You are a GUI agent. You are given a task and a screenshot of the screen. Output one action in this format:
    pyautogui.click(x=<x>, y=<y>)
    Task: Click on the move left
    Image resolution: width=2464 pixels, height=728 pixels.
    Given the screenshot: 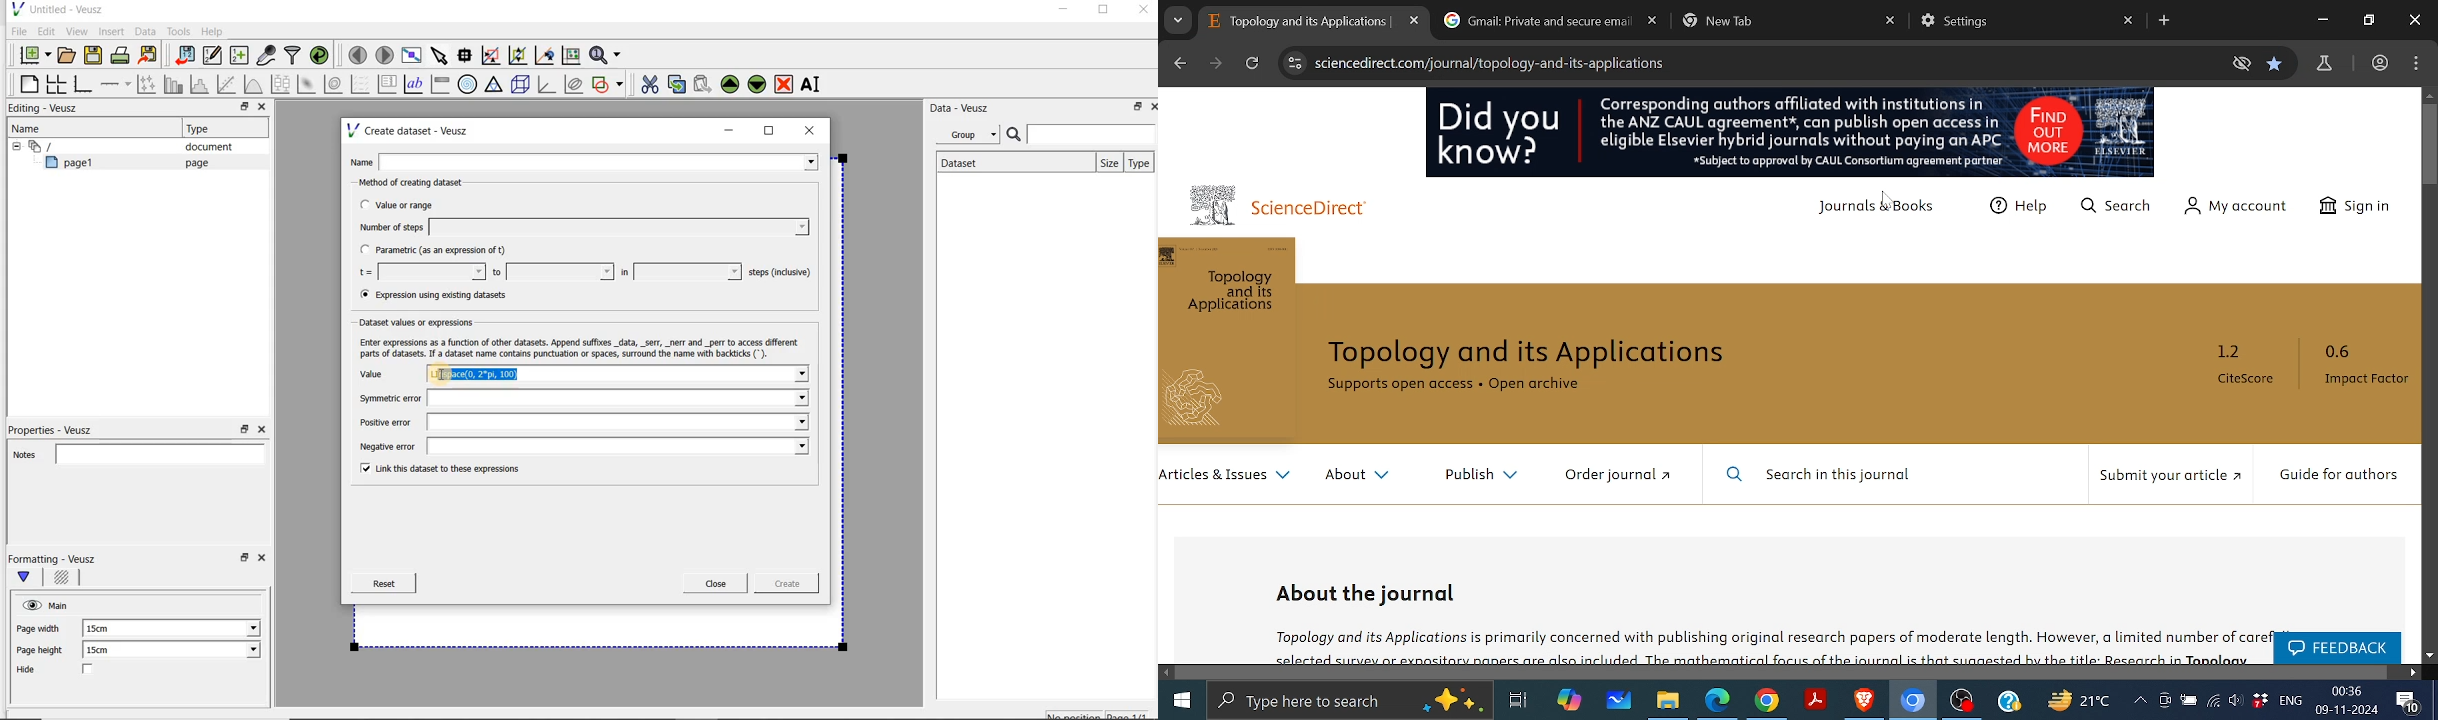 What is the action you would take?
    pyautogui.click(x=1166, y=672)
    